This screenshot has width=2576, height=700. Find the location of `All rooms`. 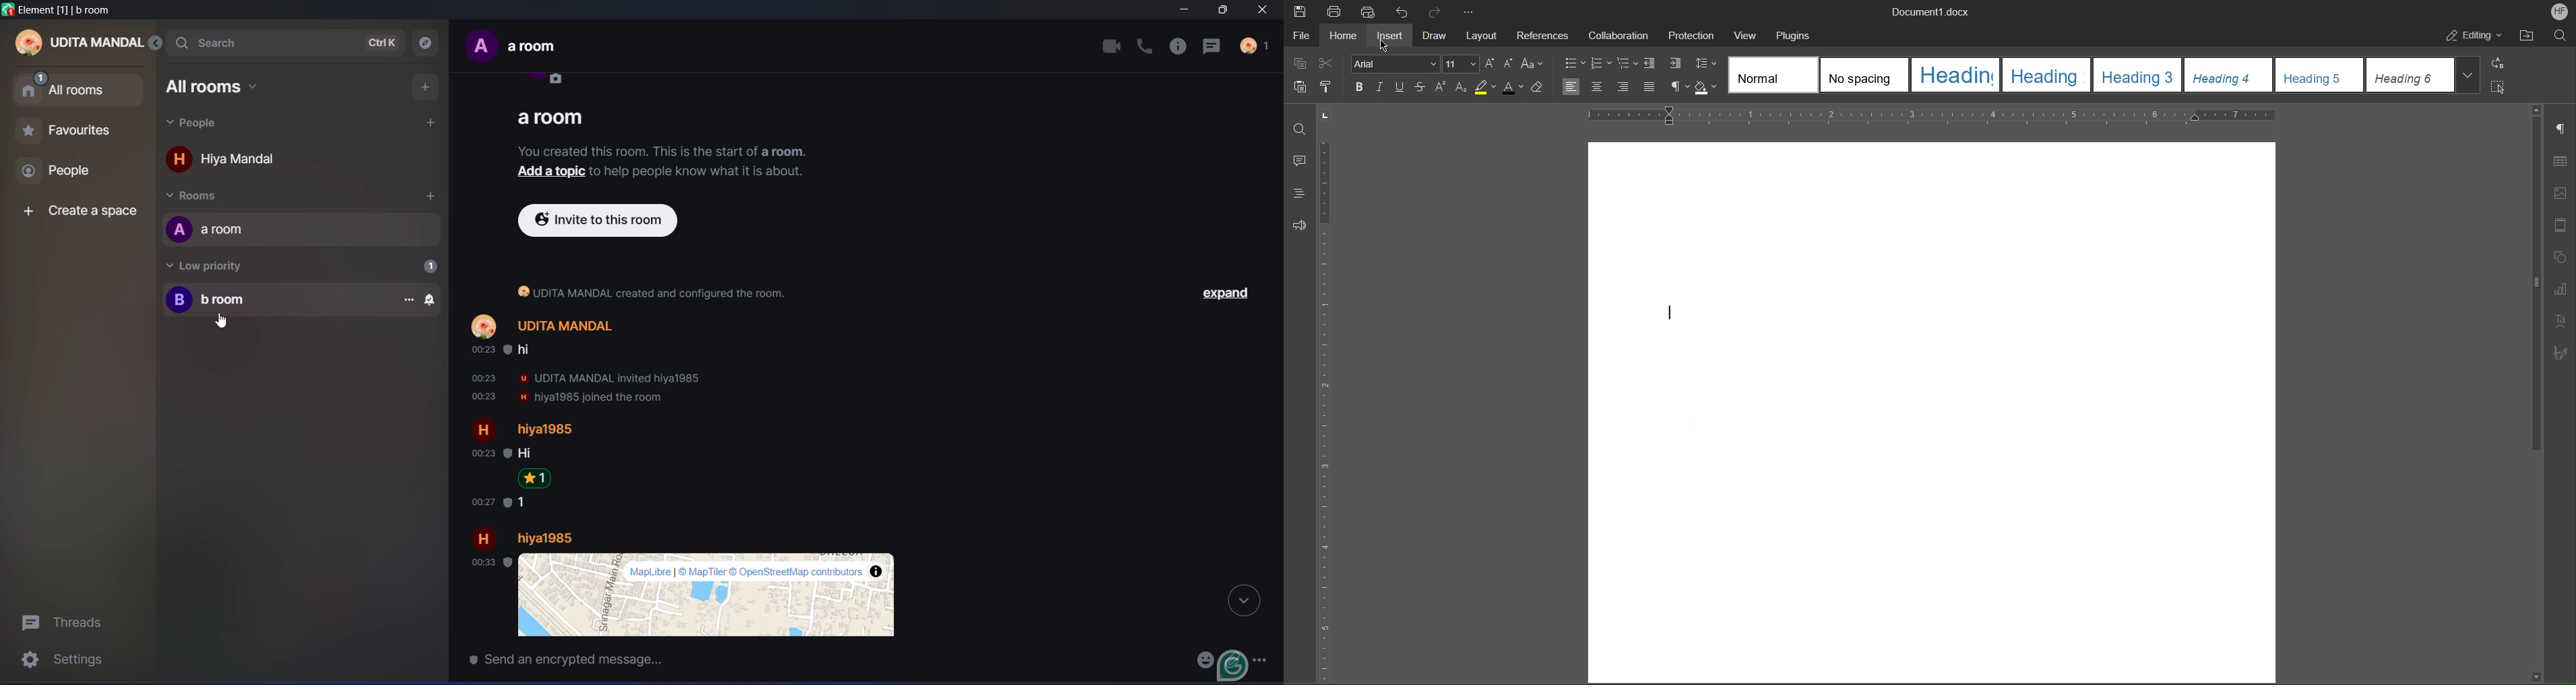

All rooms is located at coordinates (218, 87).